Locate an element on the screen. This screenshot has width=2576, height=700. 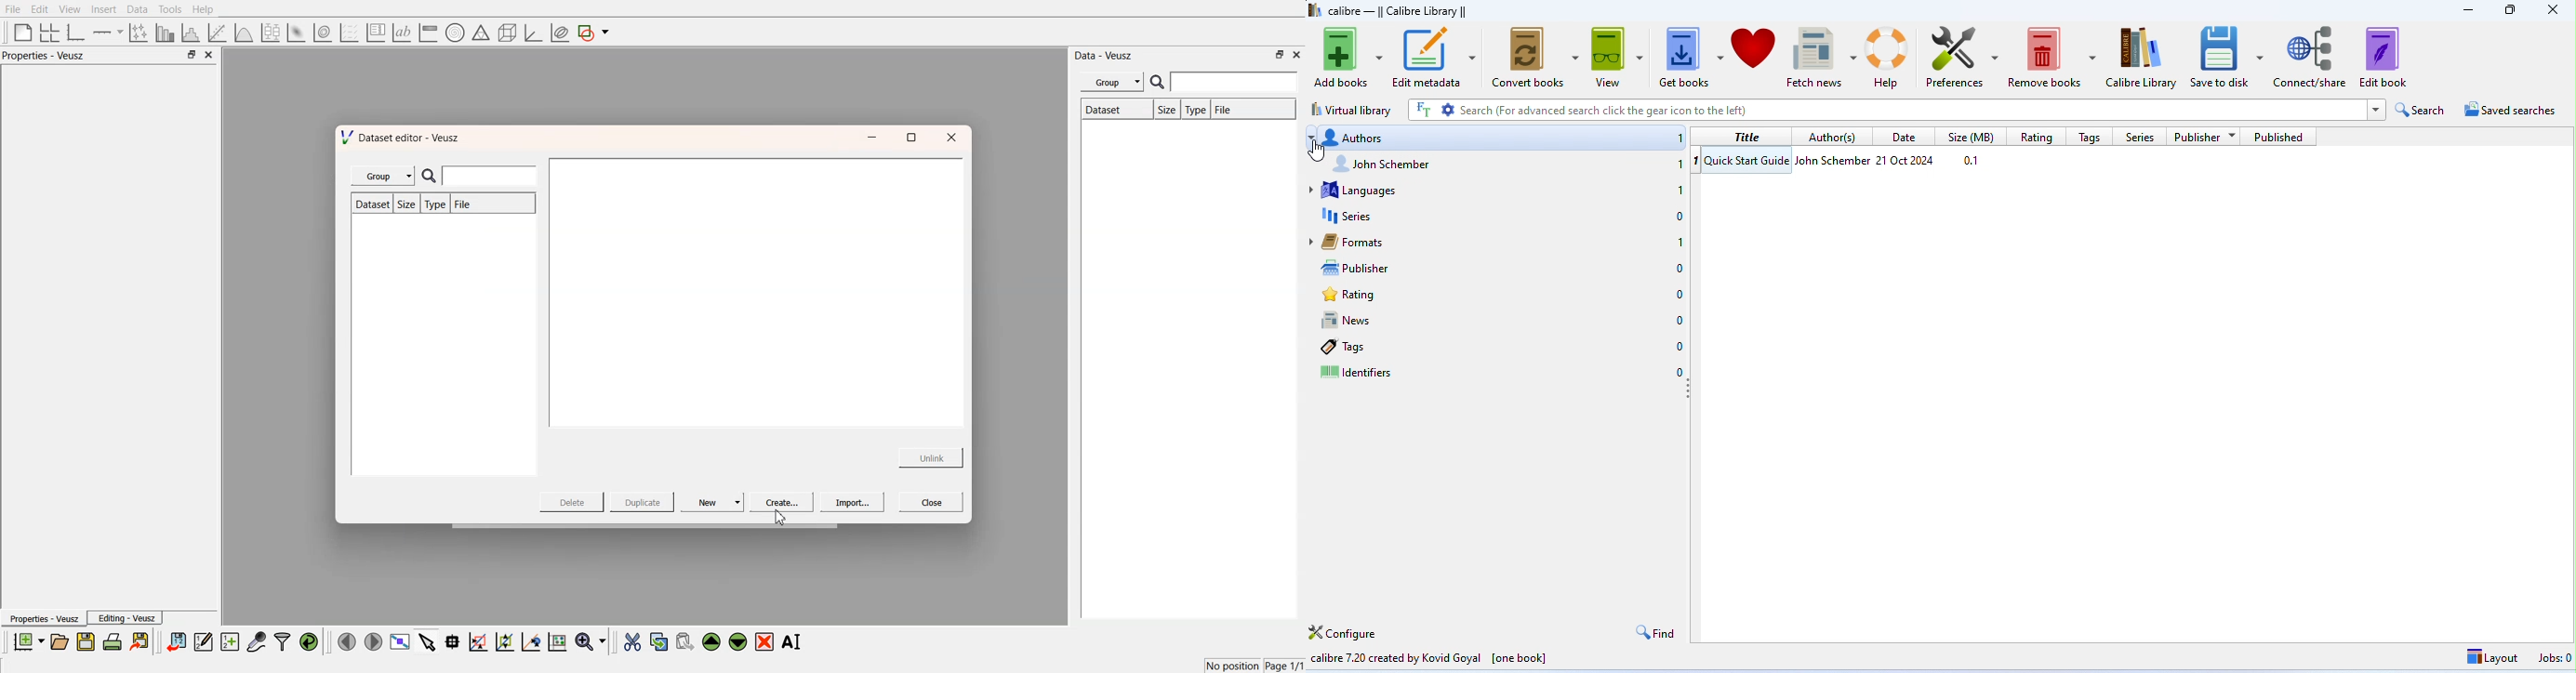
news is located at coordinates (1504, 321).